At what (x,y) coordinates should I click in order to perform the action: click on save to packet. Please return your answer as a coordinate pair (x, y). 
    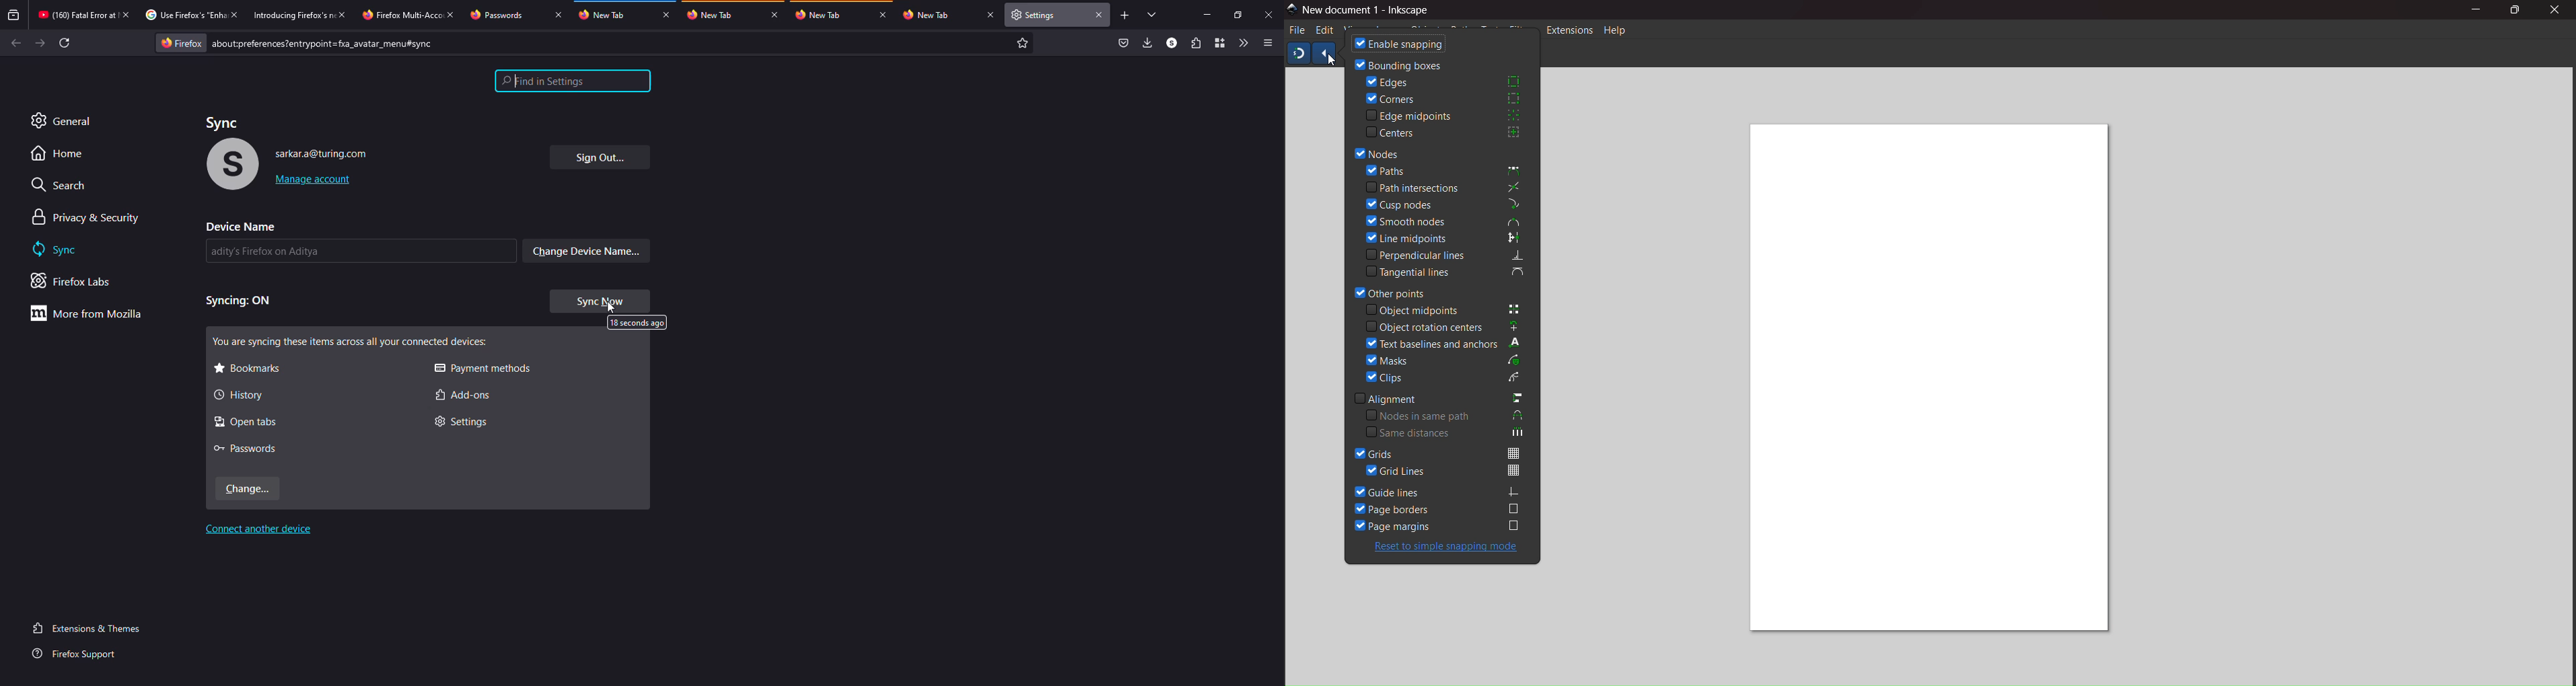
    Looking at the image, I should click on (1121, 43).